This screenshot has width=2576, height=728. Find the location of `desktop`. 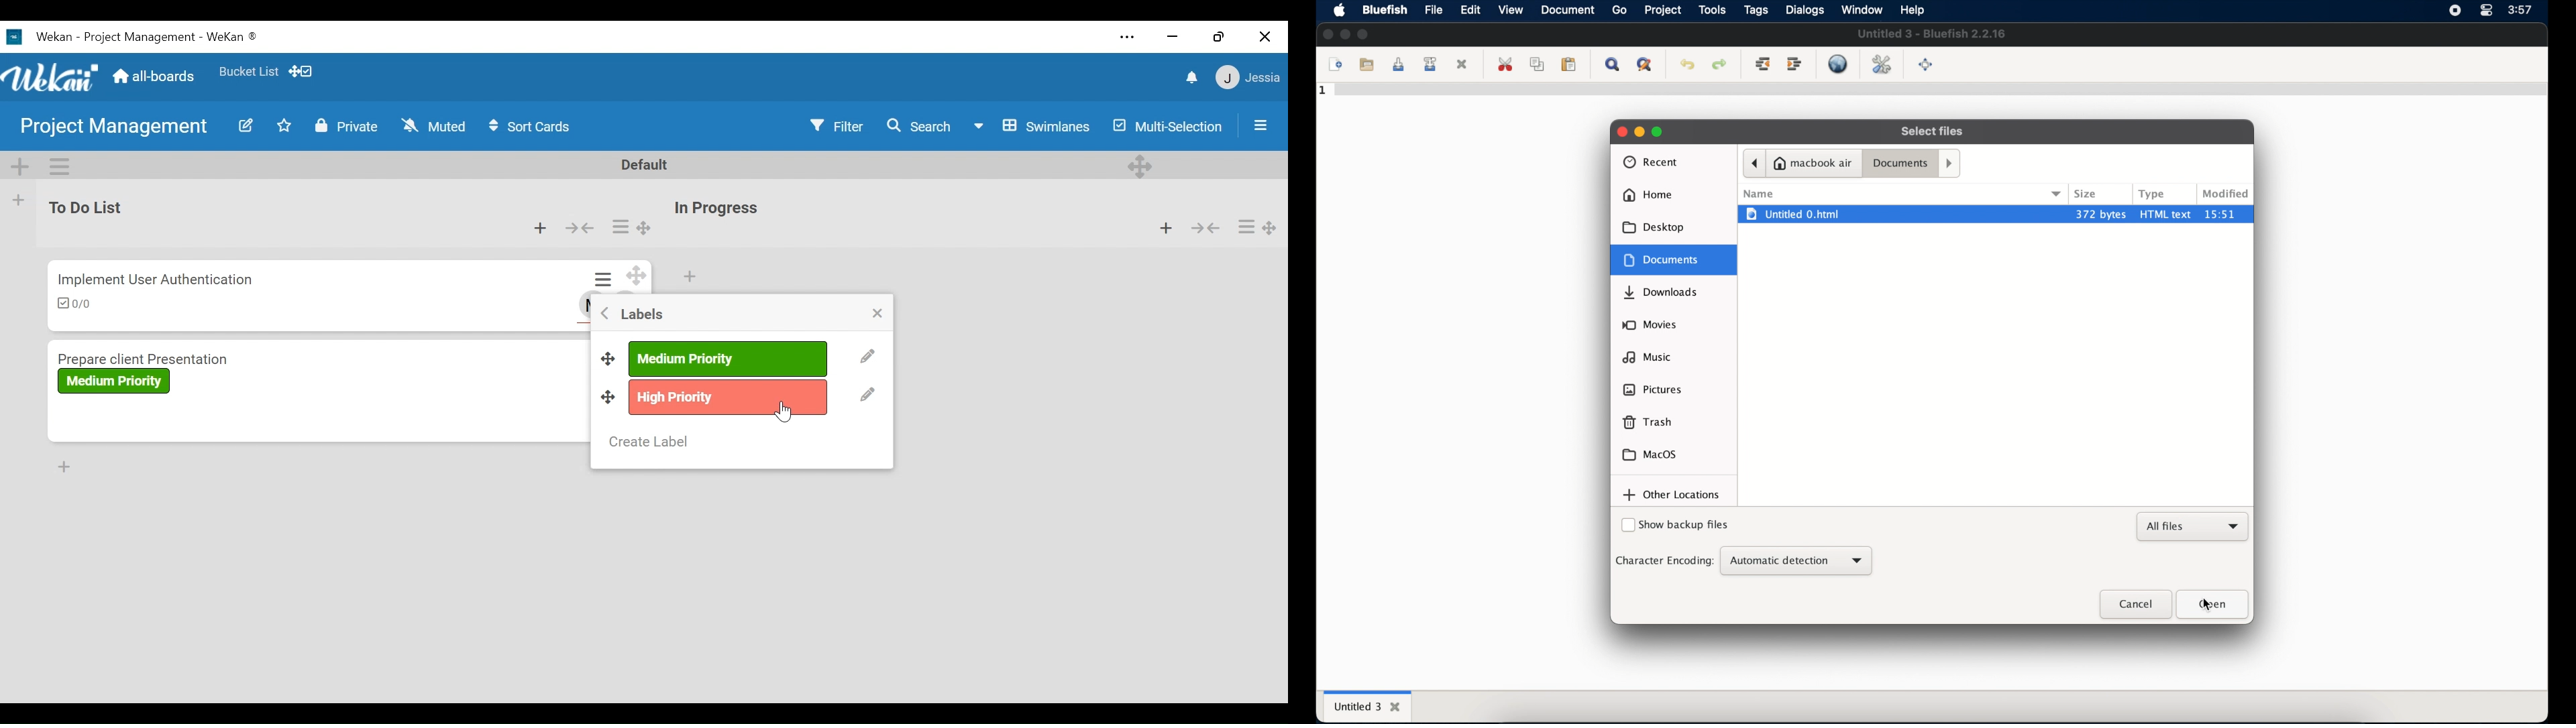

desktop is located at coordinates (1654, 227).